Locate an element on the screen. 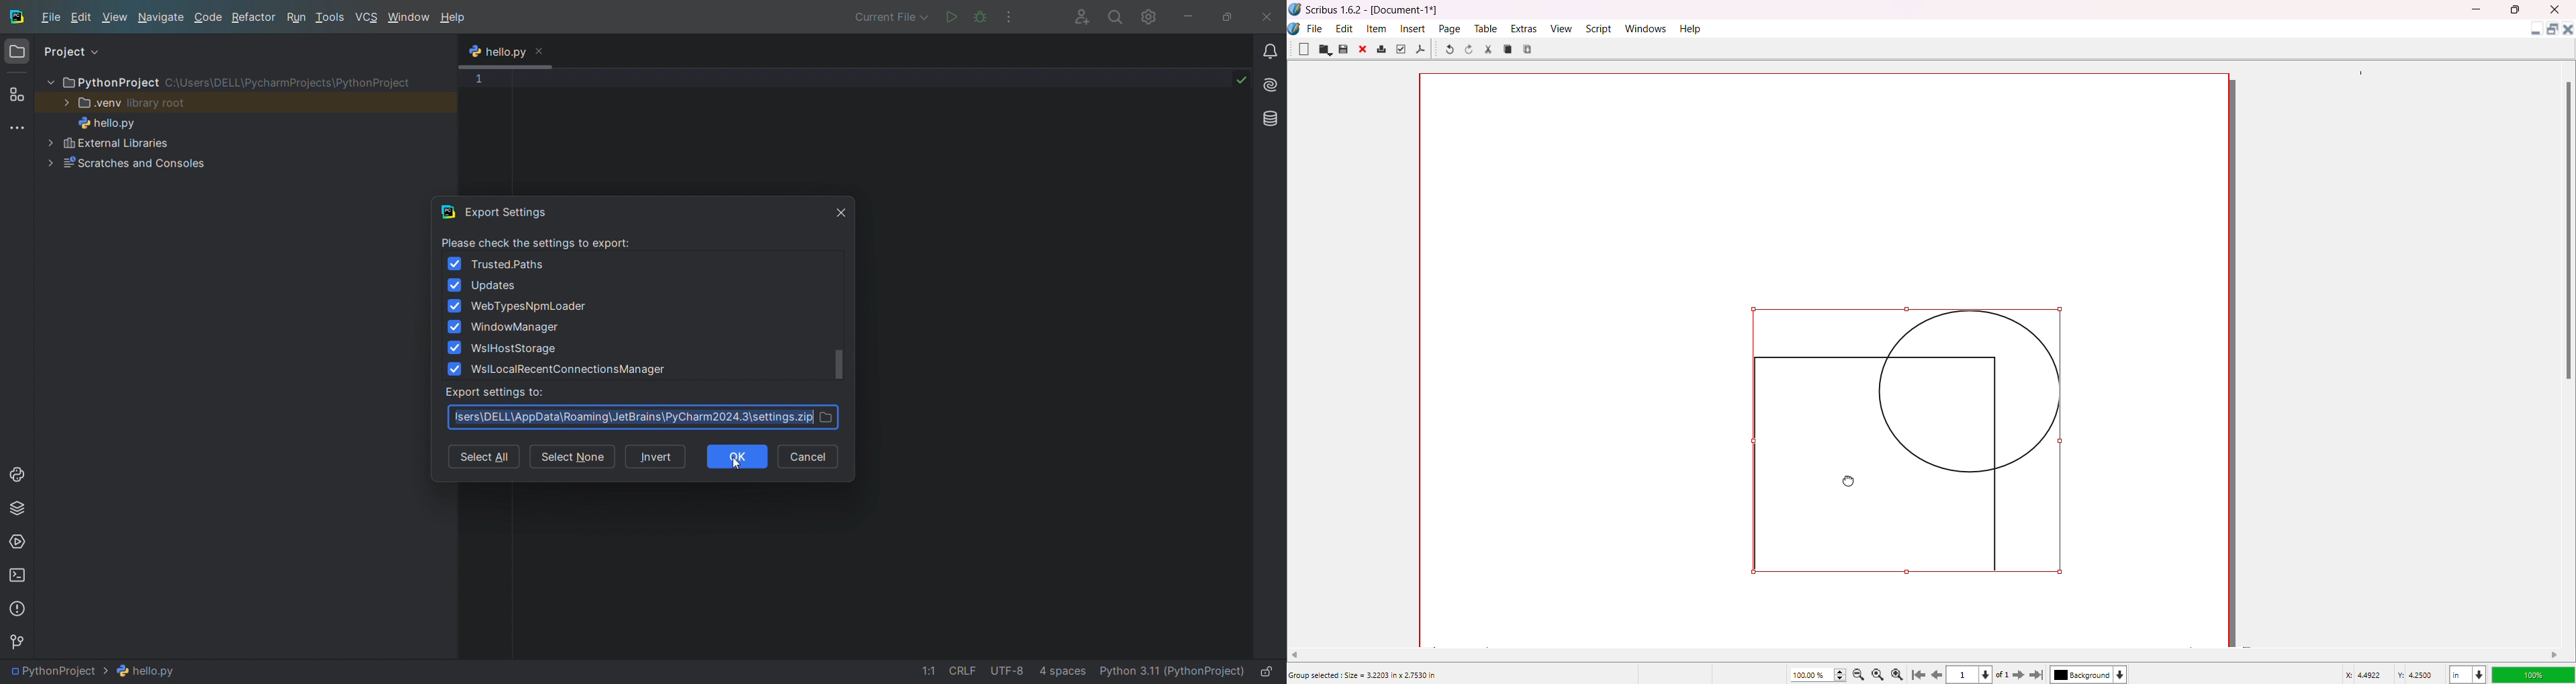  Page is located at coordinates (1451, 28).